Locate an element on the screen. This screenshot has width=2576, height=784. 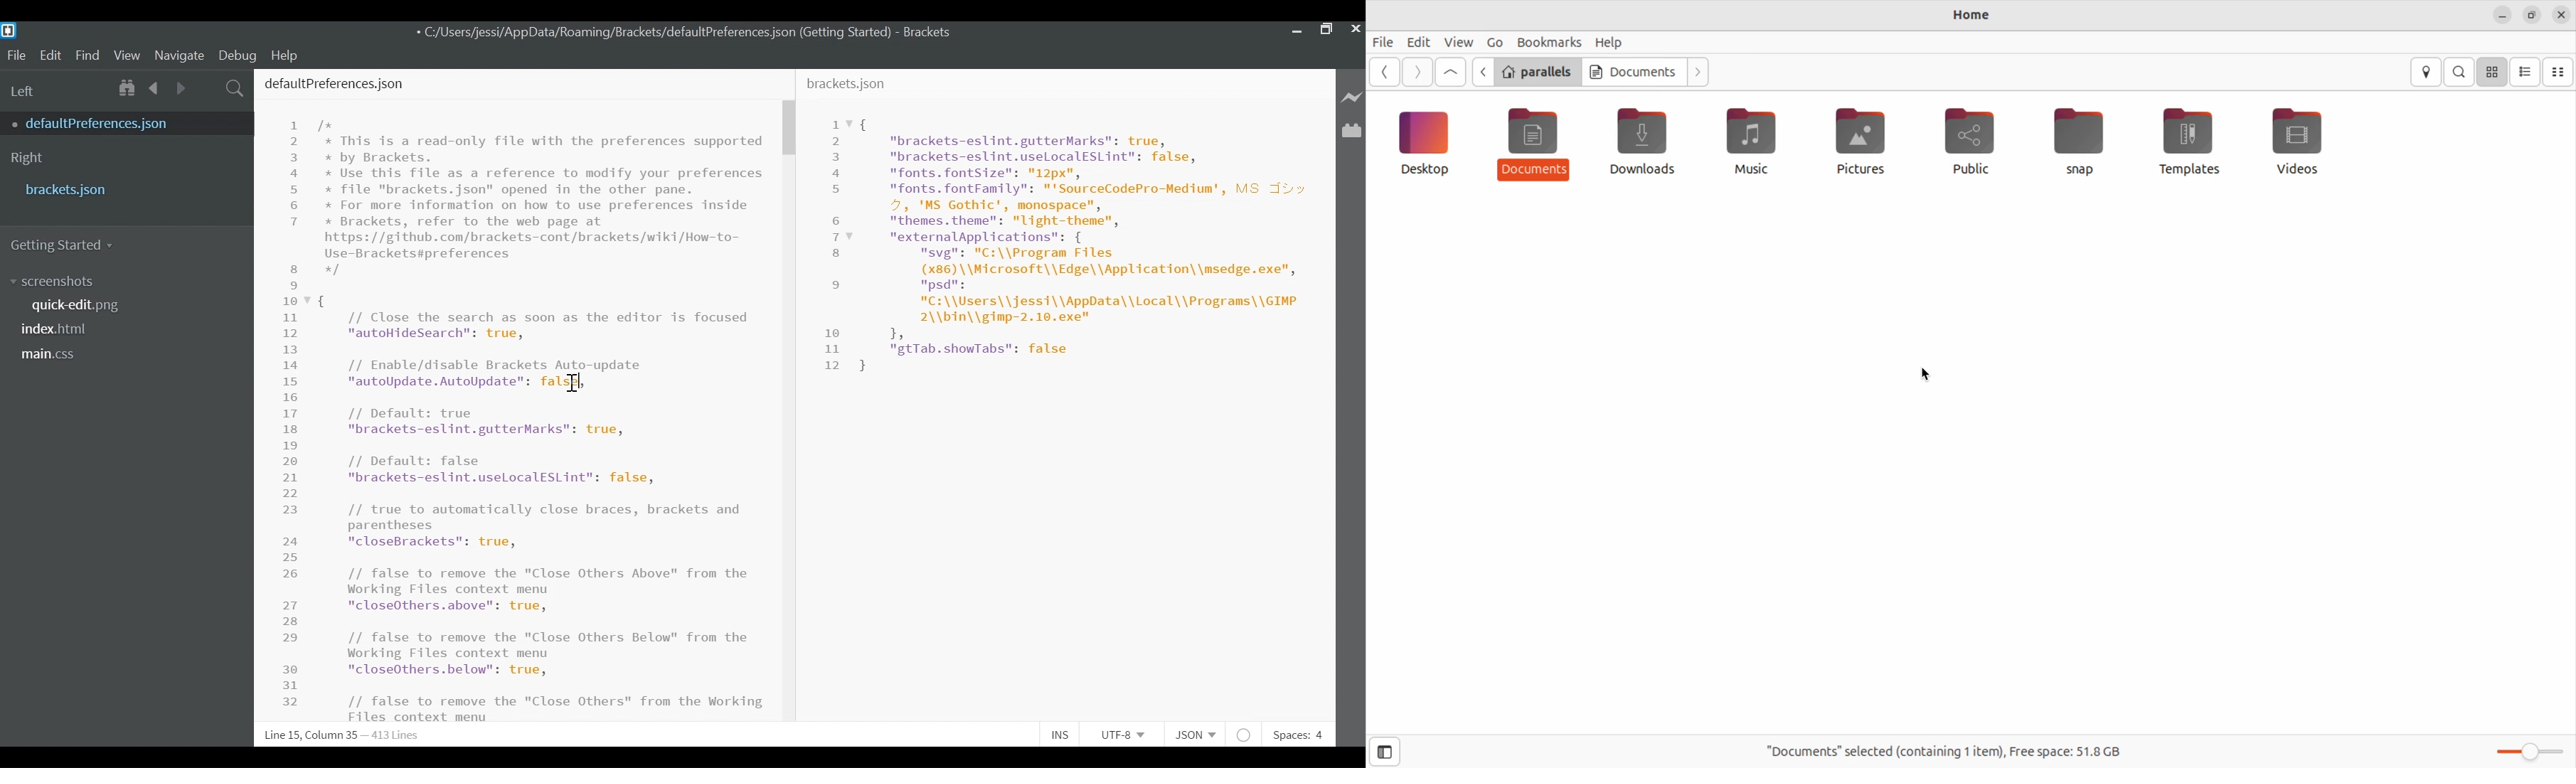
Deskop is located at coordinates (1426, 144).